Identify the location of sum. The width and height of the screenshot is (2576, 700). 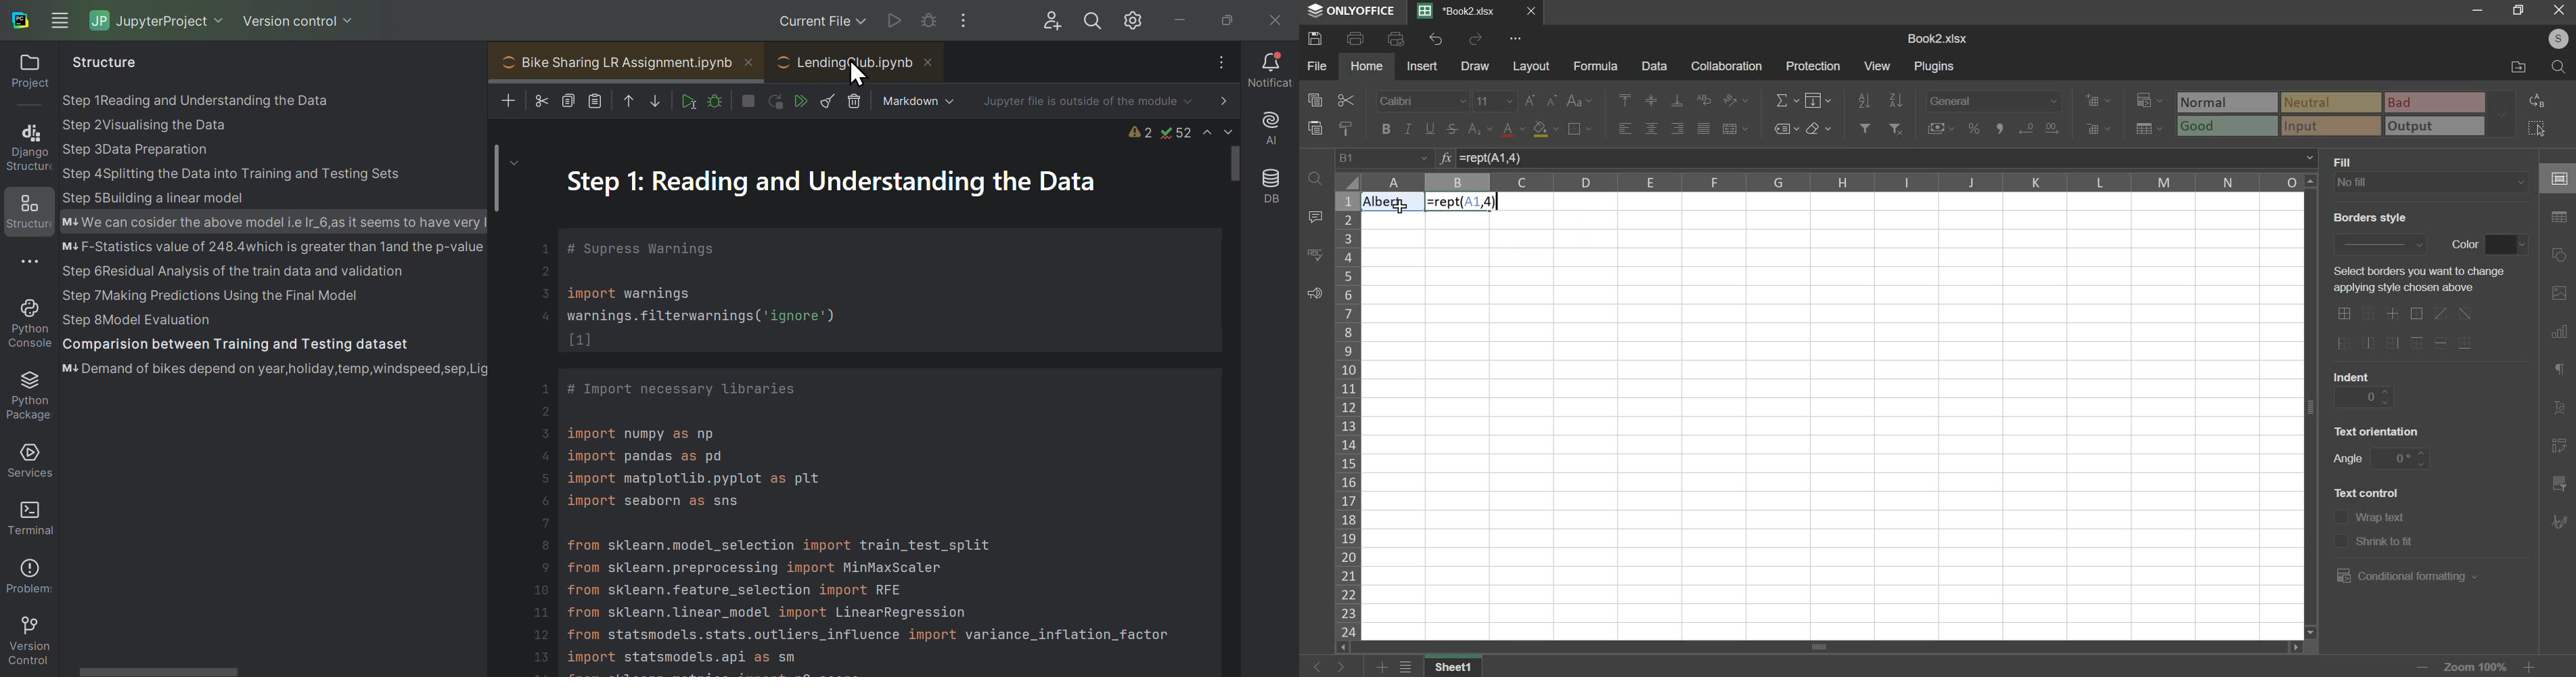
(1787, 101).